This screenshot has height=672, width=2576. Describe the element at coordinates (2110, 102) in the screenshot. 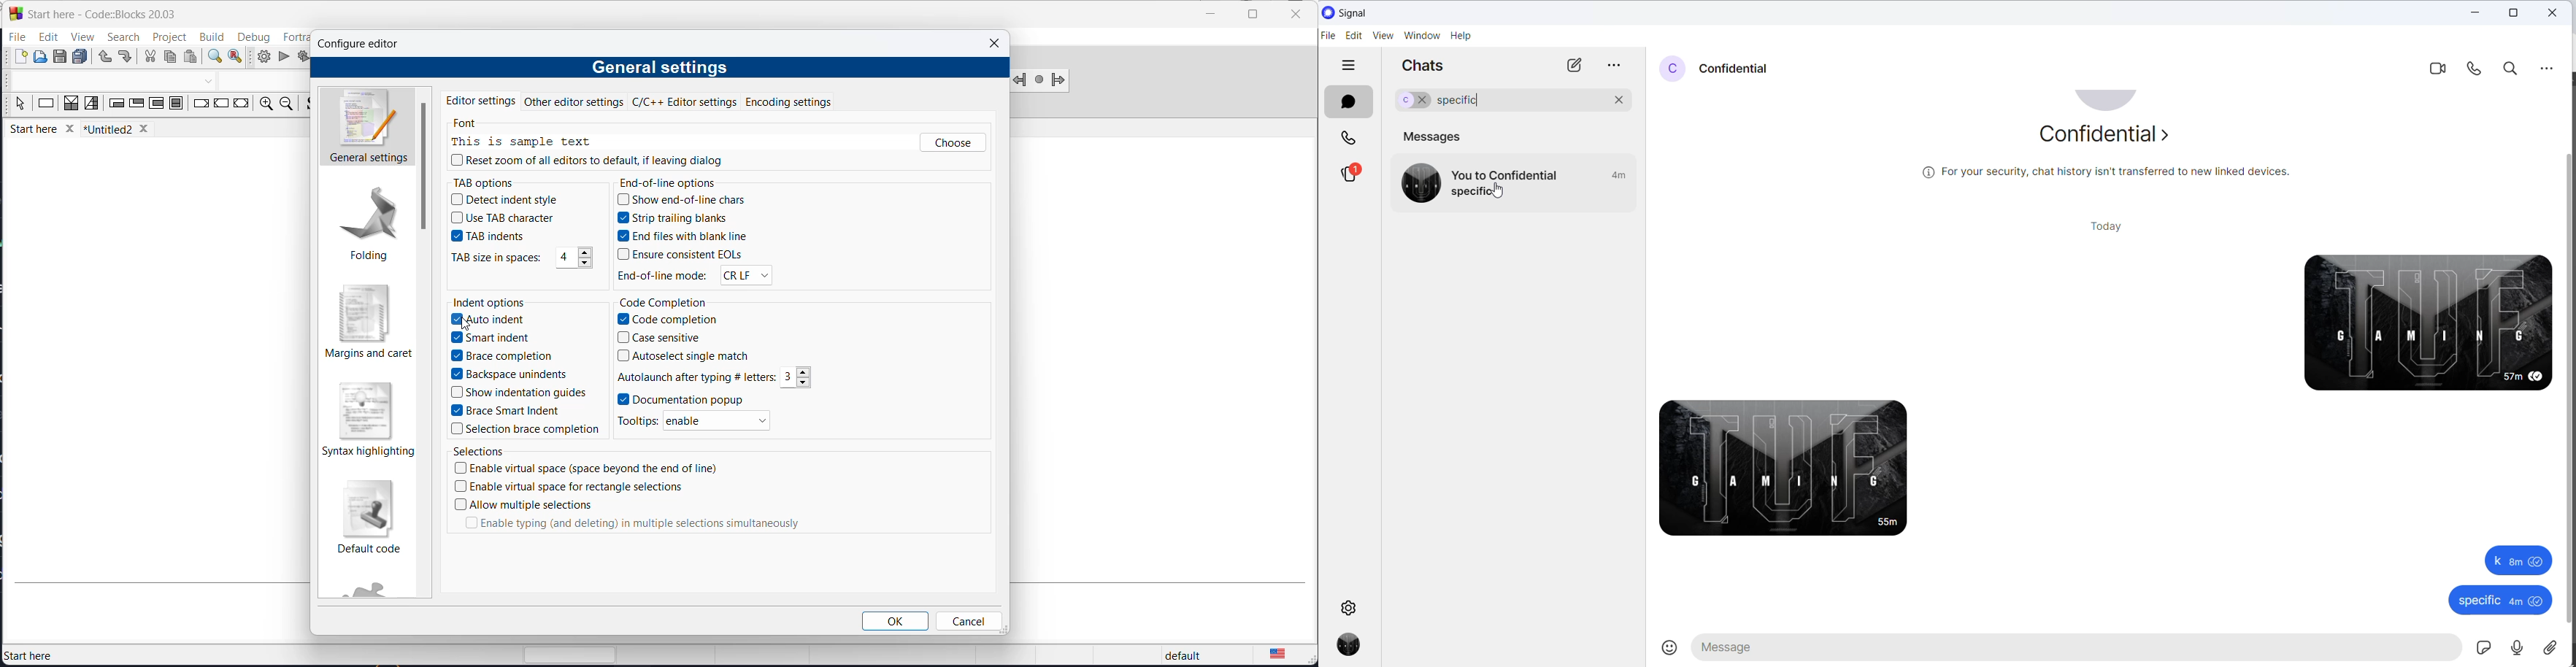

I see `profile picture` at that location.